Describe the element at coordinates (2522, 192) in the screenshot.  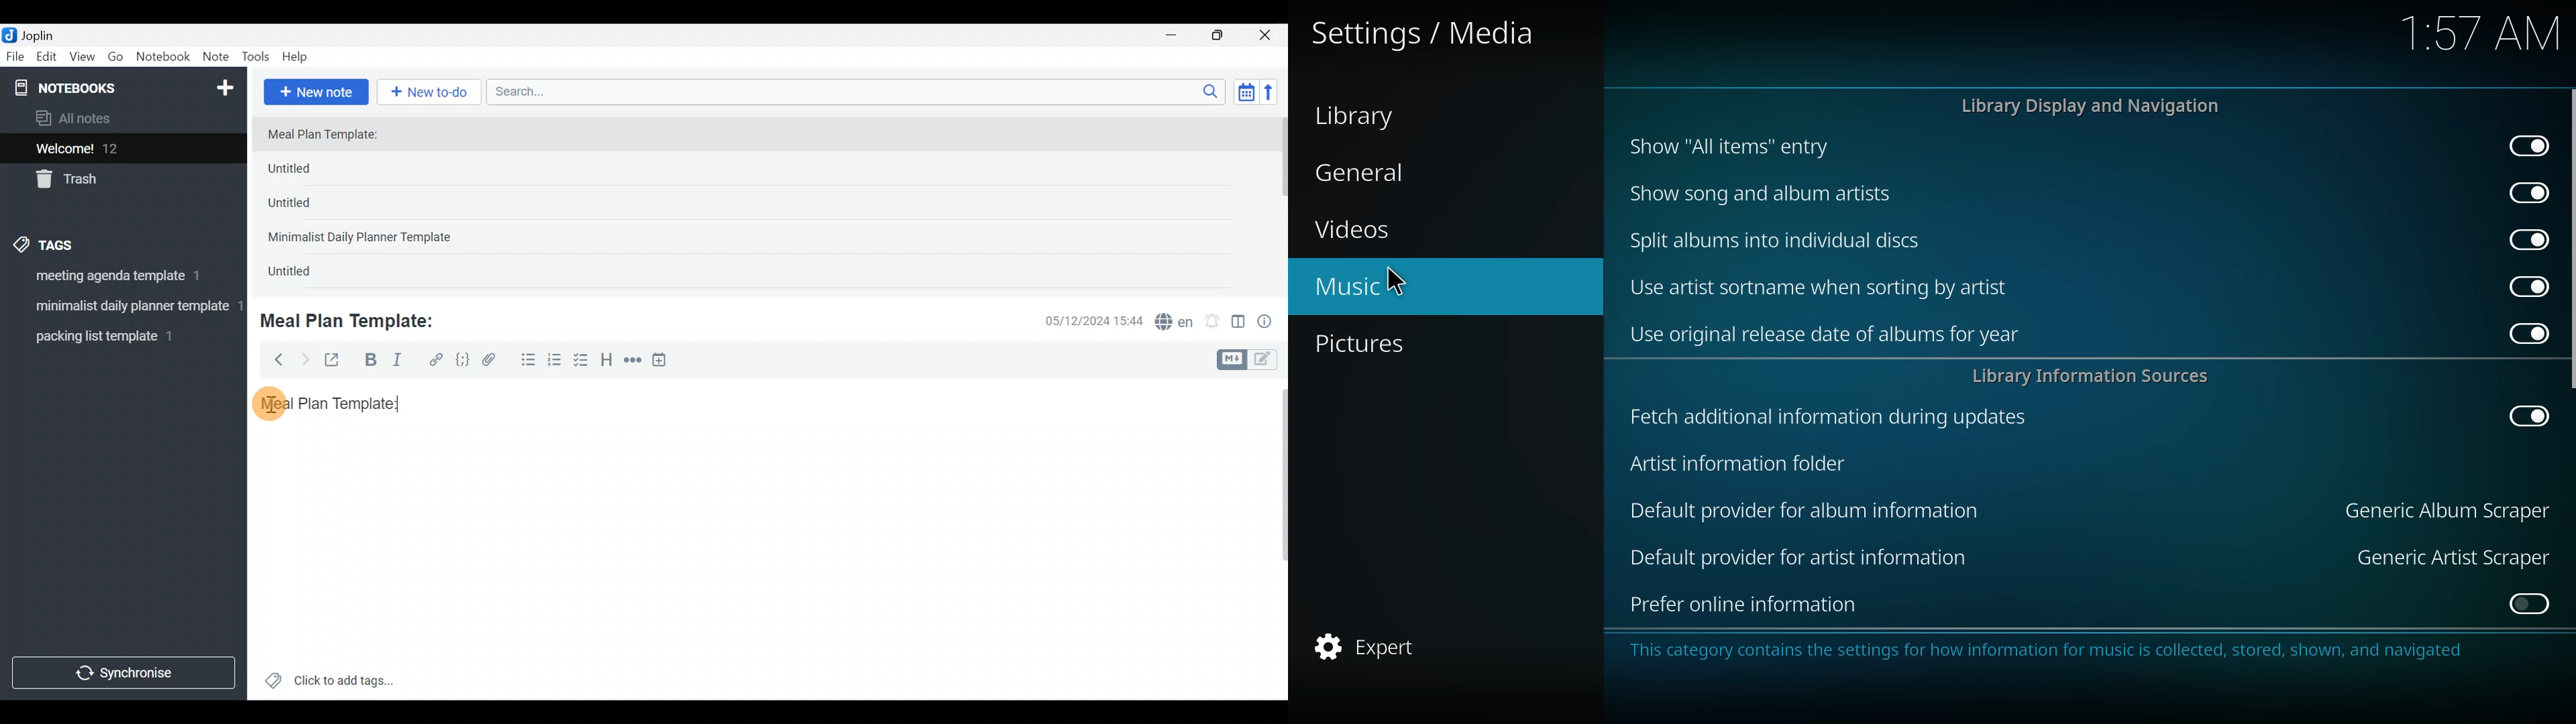
I see `enabled` at that location.